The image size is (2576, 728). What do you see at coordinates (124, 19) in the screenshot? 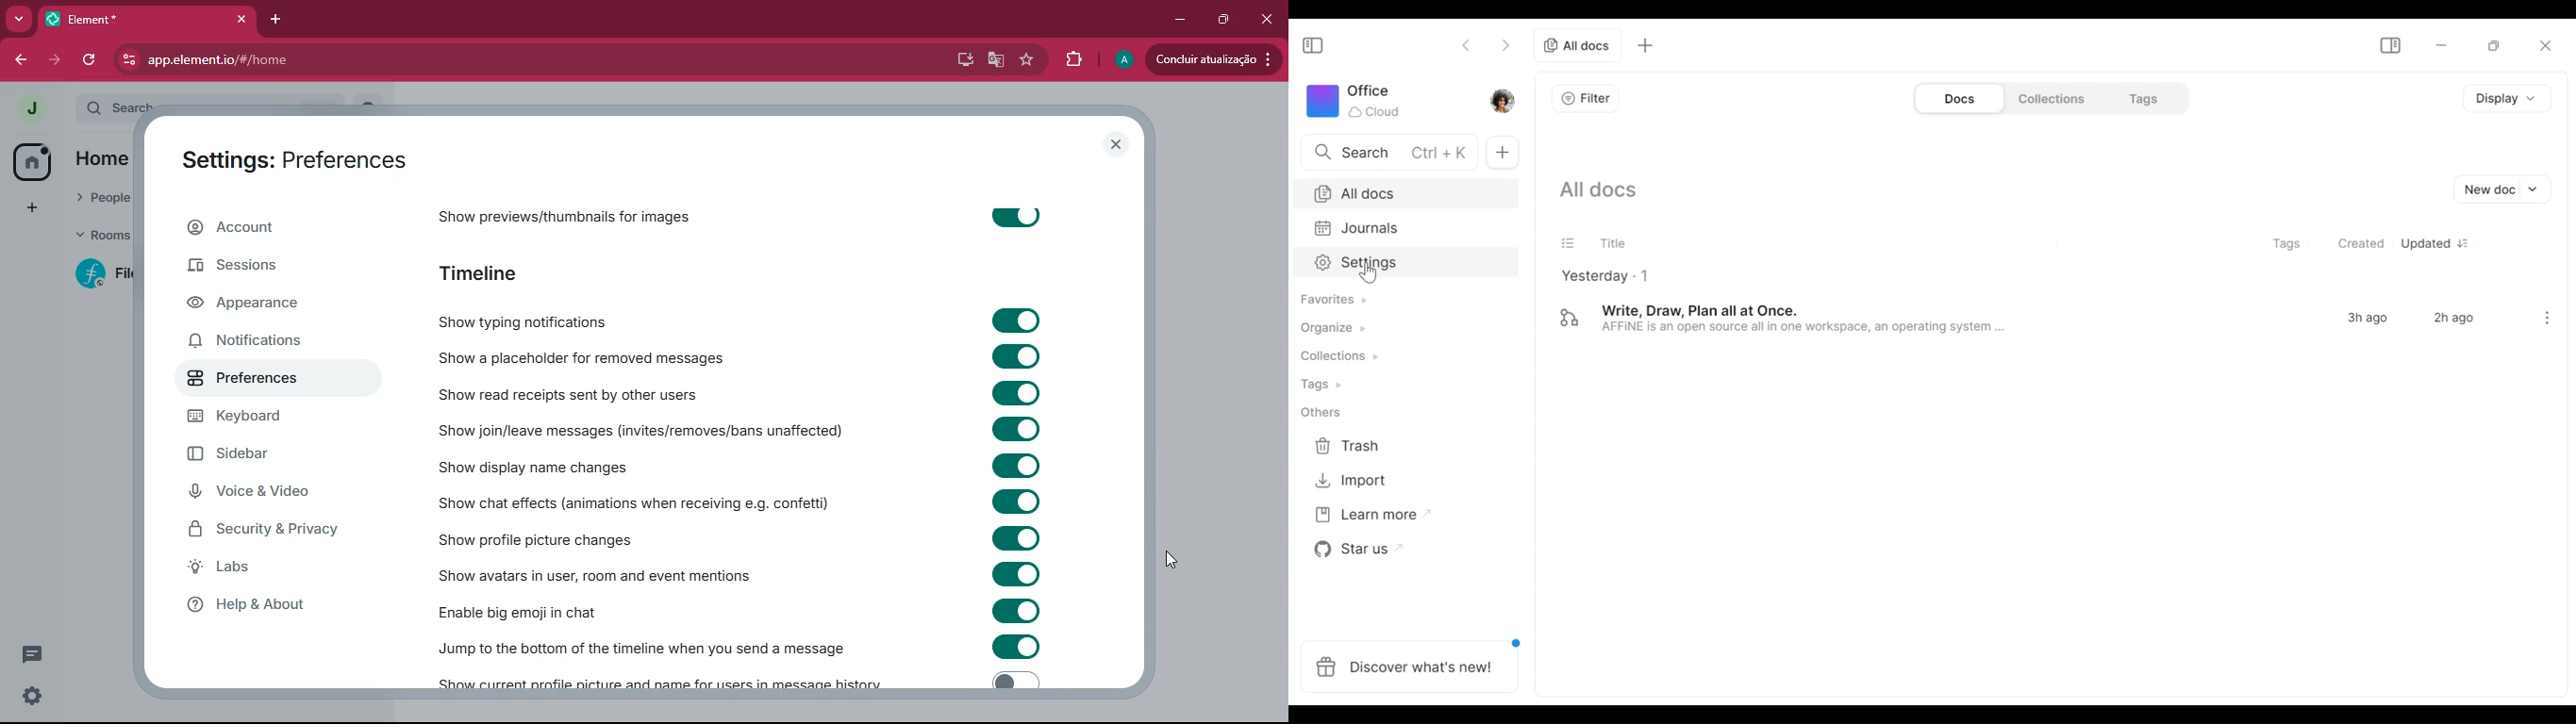
I see `element*` at bounding box center [124, 19].